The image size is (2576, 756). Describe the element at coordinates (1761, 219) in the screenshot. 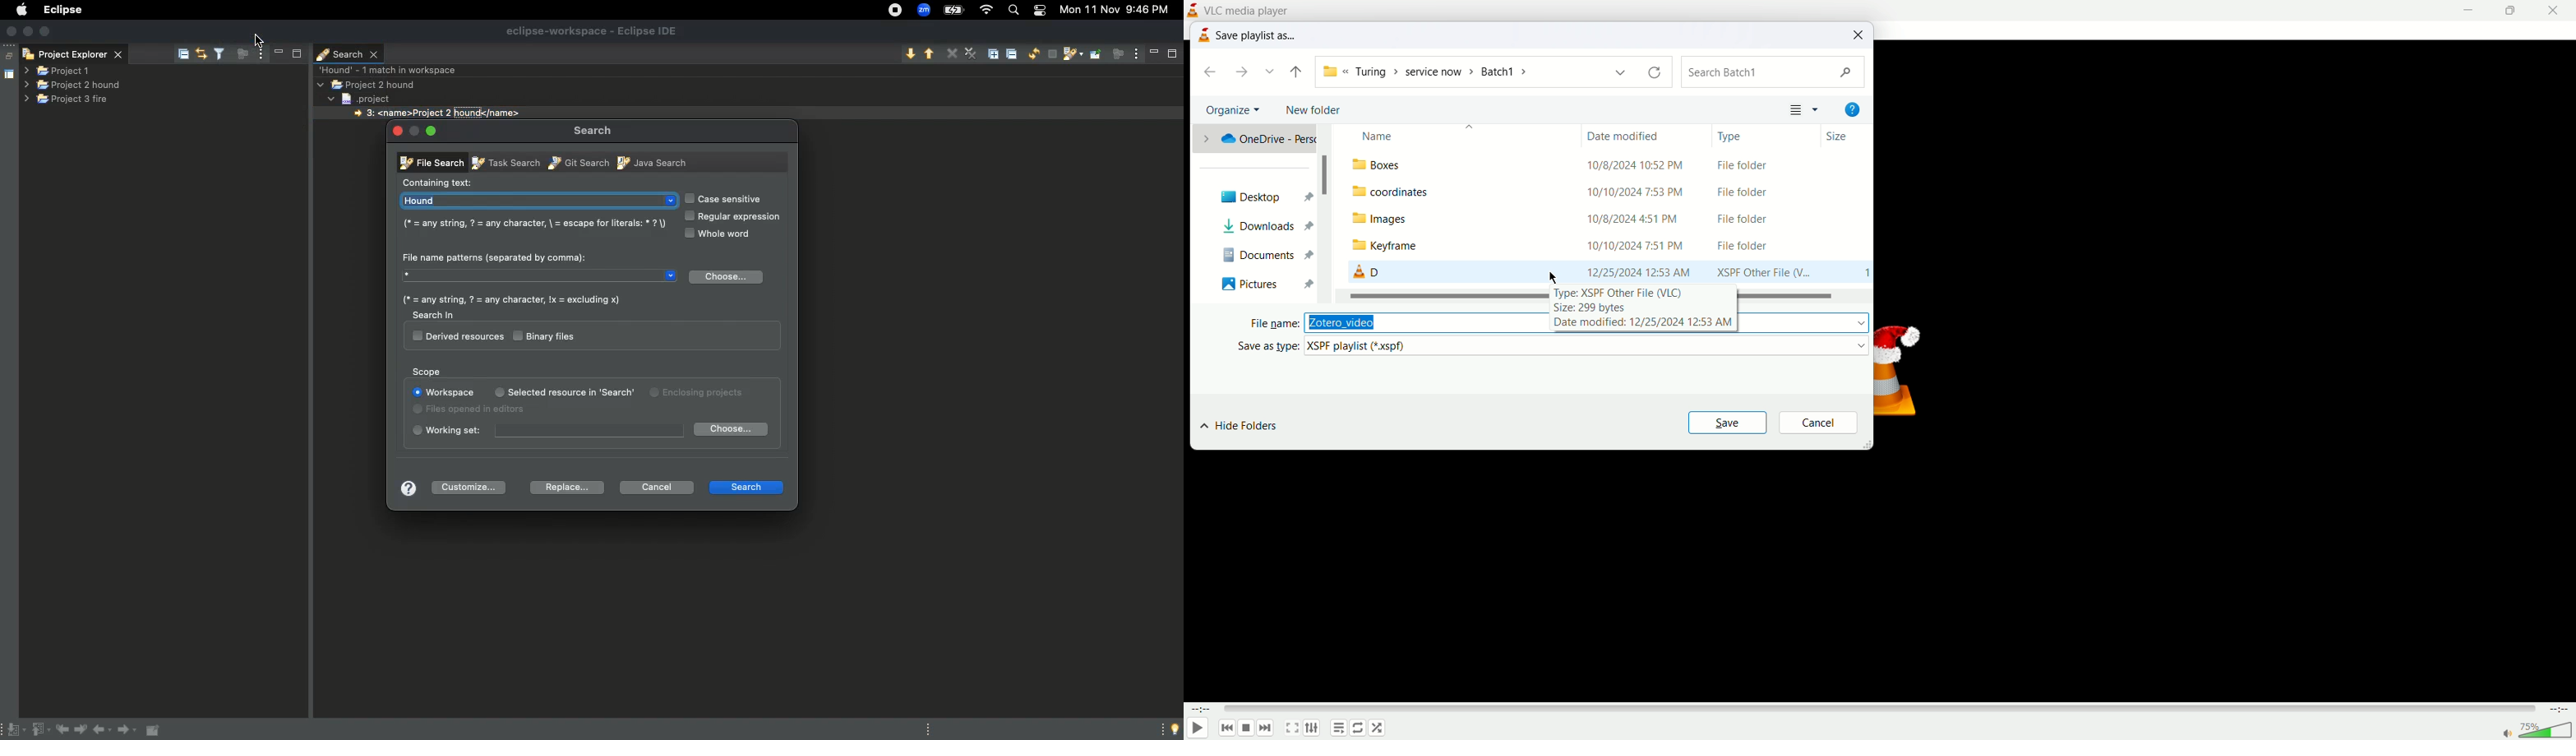

I see `File type` at that location.